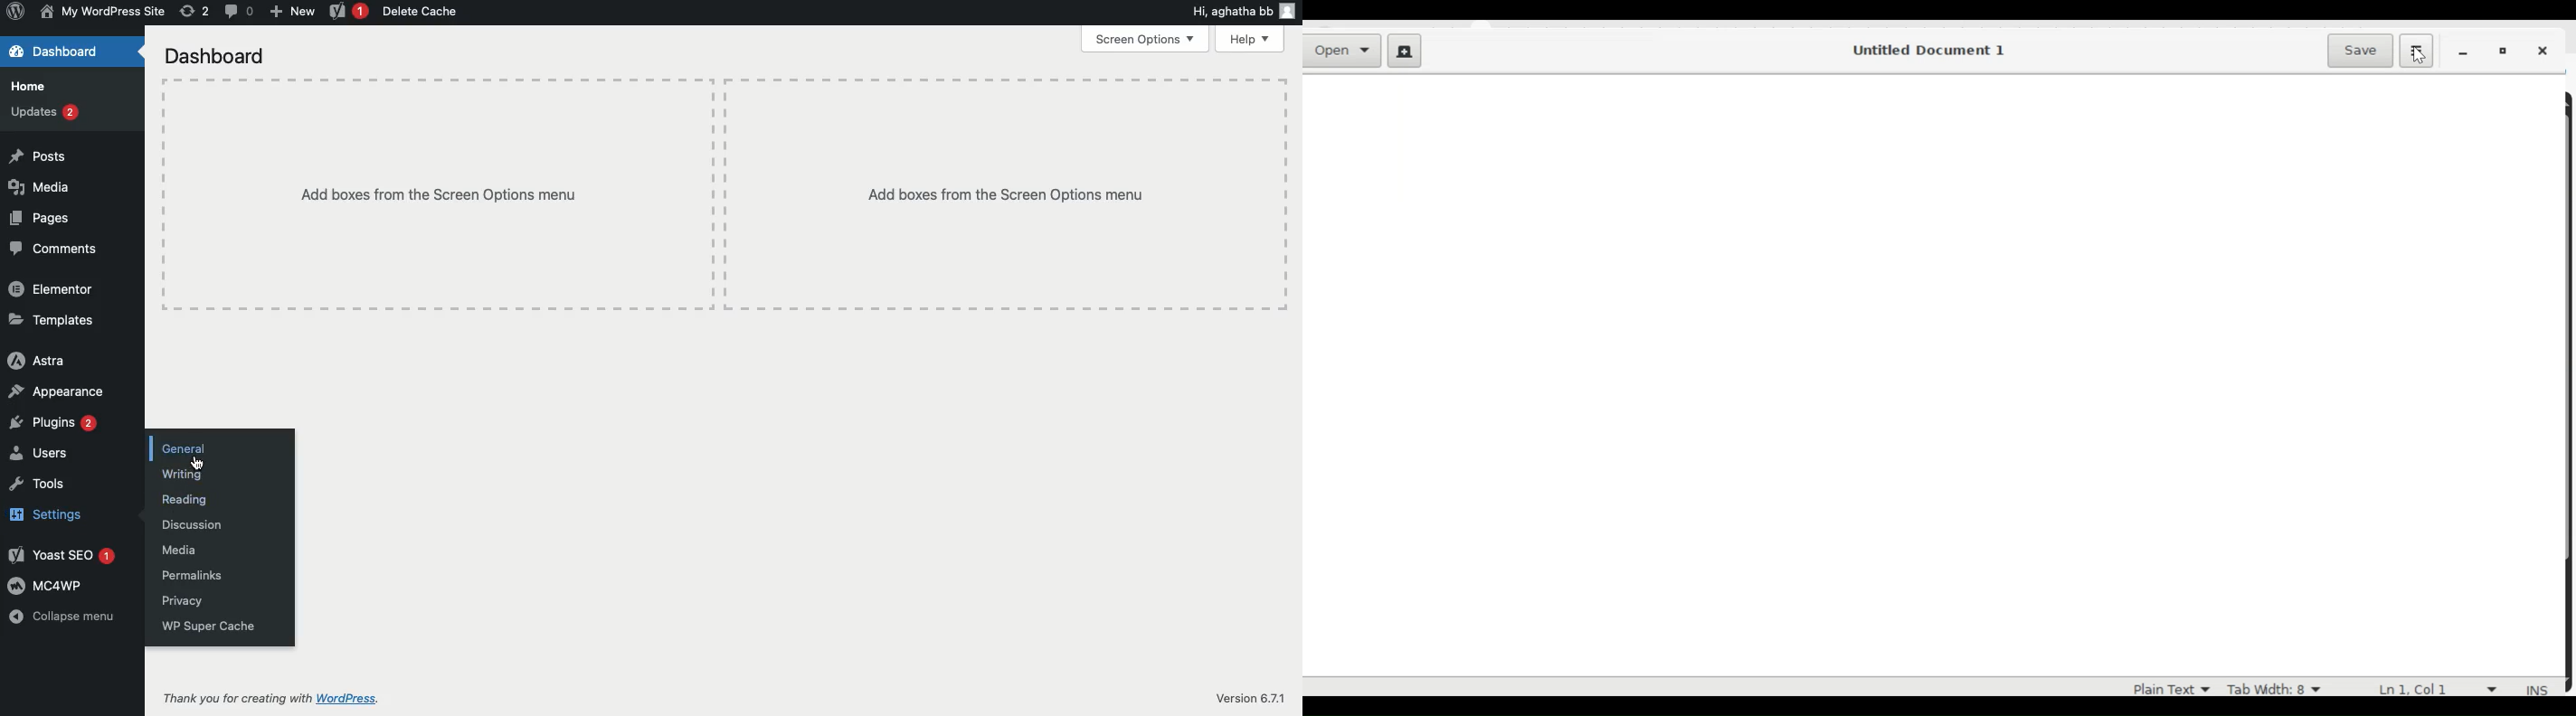 The width and height of the screenshot is (2576, 728). Describe the element at coordinates (54, 248) in the screenshot. I see `Comments` at that location.